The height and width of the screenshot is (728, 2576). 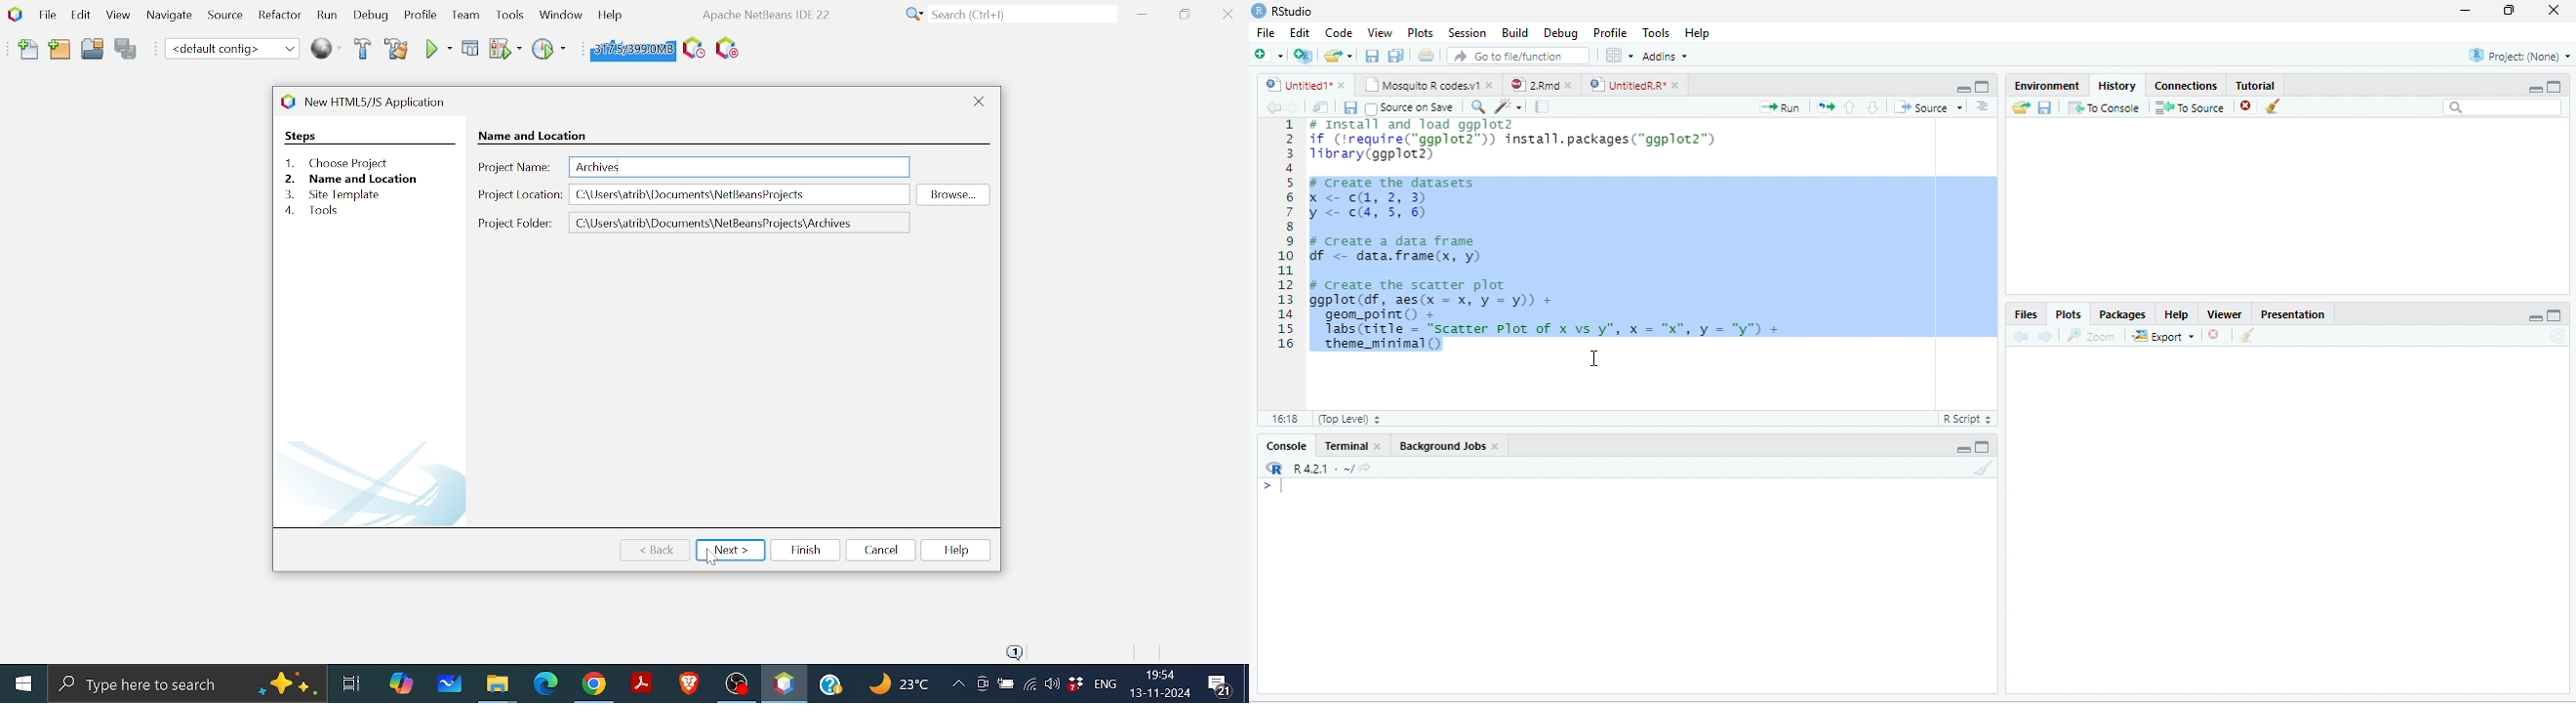 What do you see at coordinates (1273, 485) in the screenshot?
I see `New line` at bounding box center [1273, 485].